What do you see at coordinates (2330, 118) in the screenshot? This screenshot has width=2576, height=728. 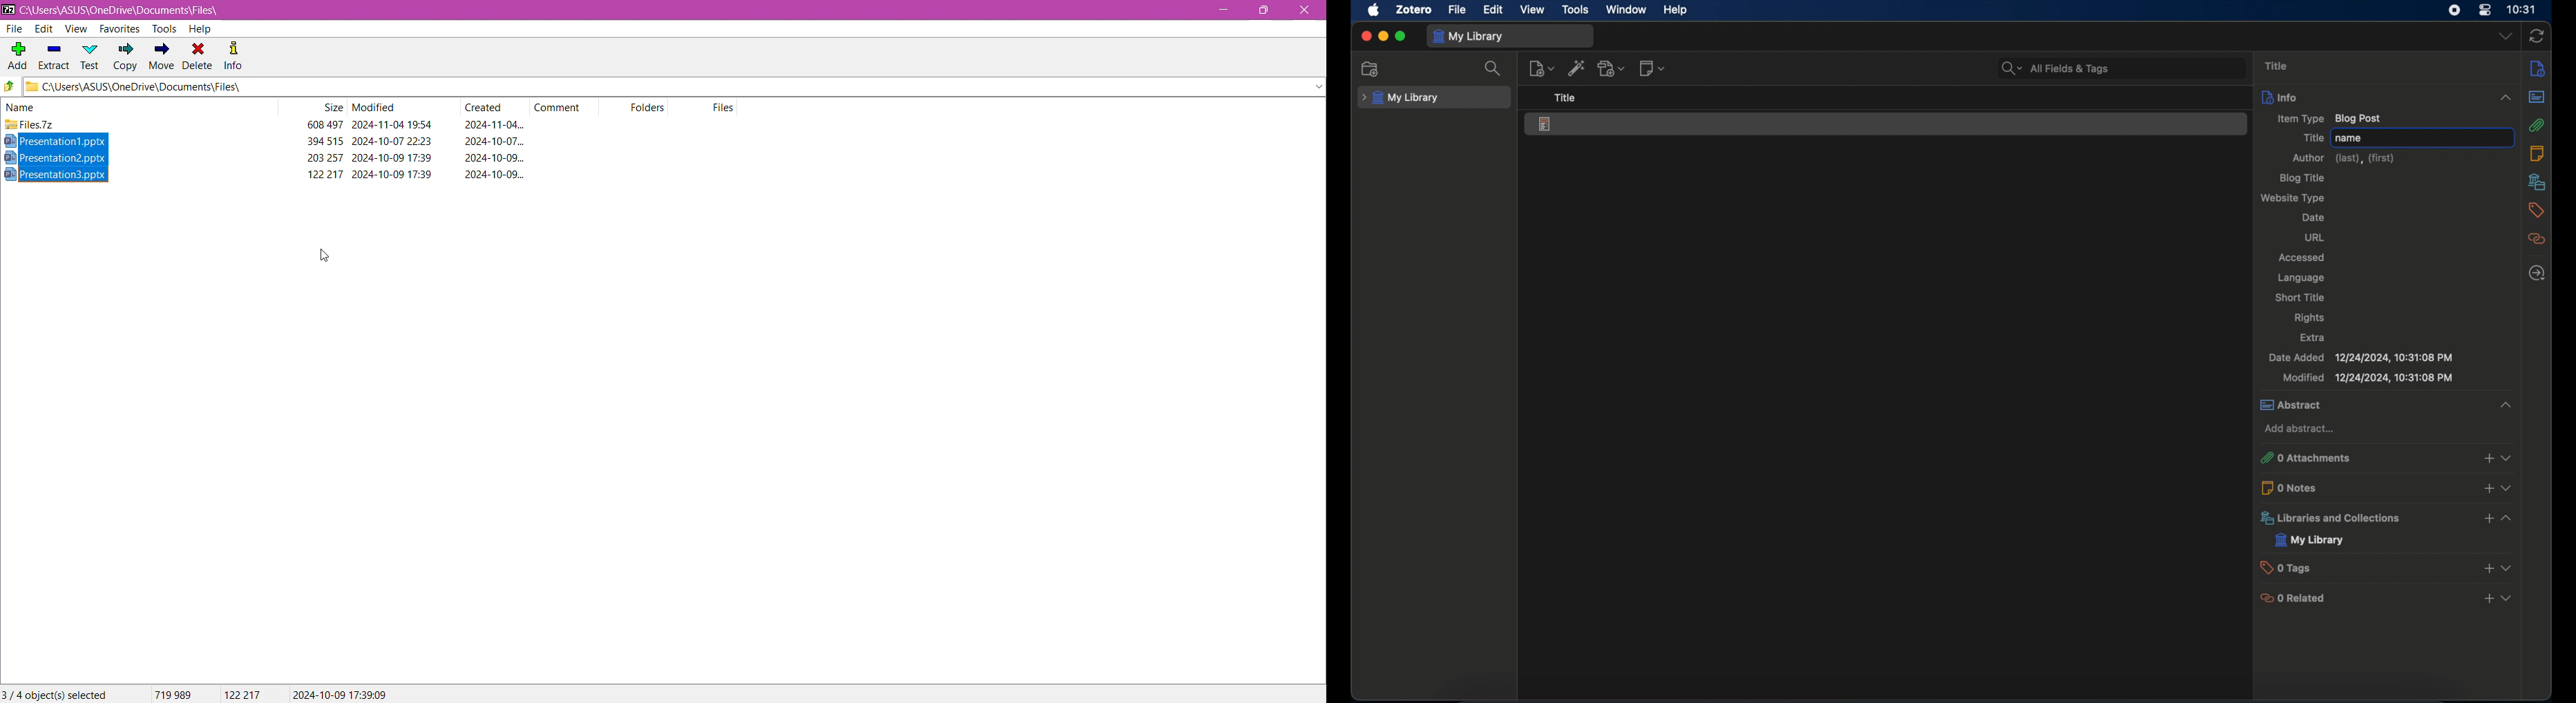 I see `item type` at bounding box center [2330, 118].